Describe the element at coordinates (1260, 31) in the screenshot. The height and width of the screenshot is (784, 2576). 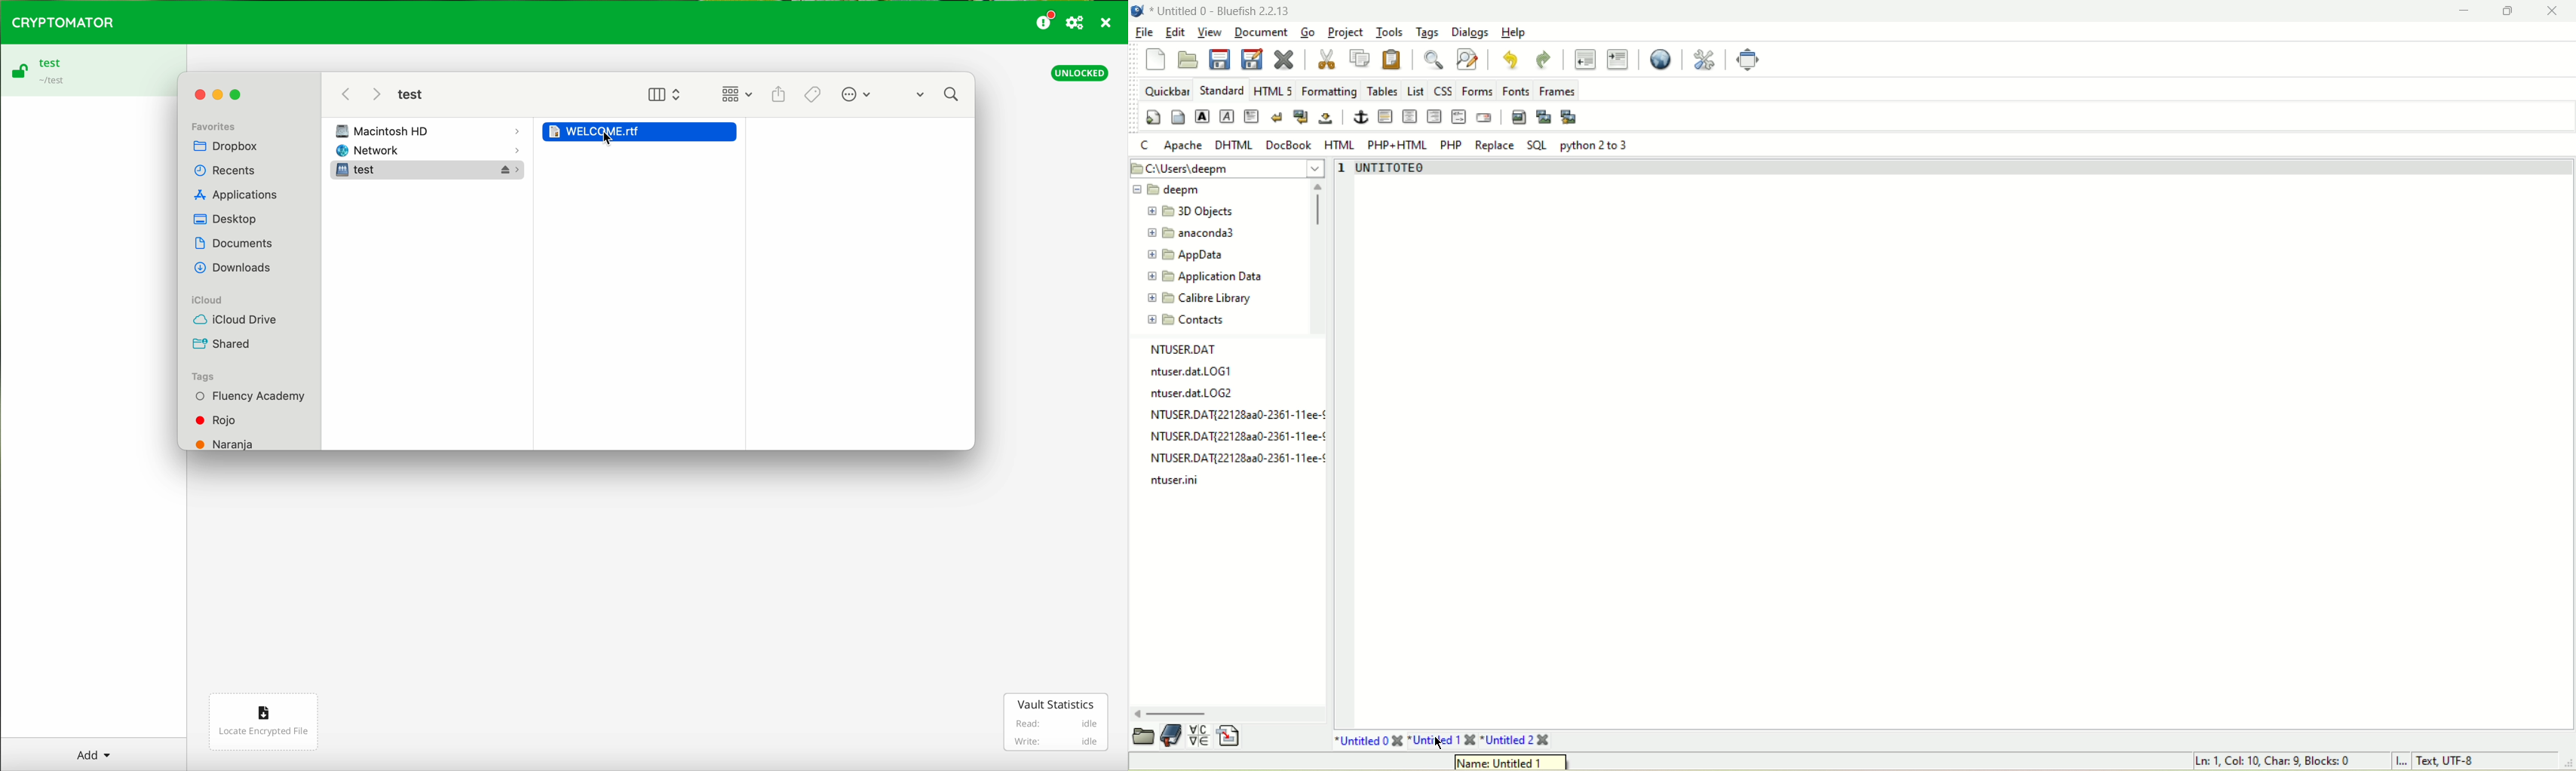
I see `Document` at that location.